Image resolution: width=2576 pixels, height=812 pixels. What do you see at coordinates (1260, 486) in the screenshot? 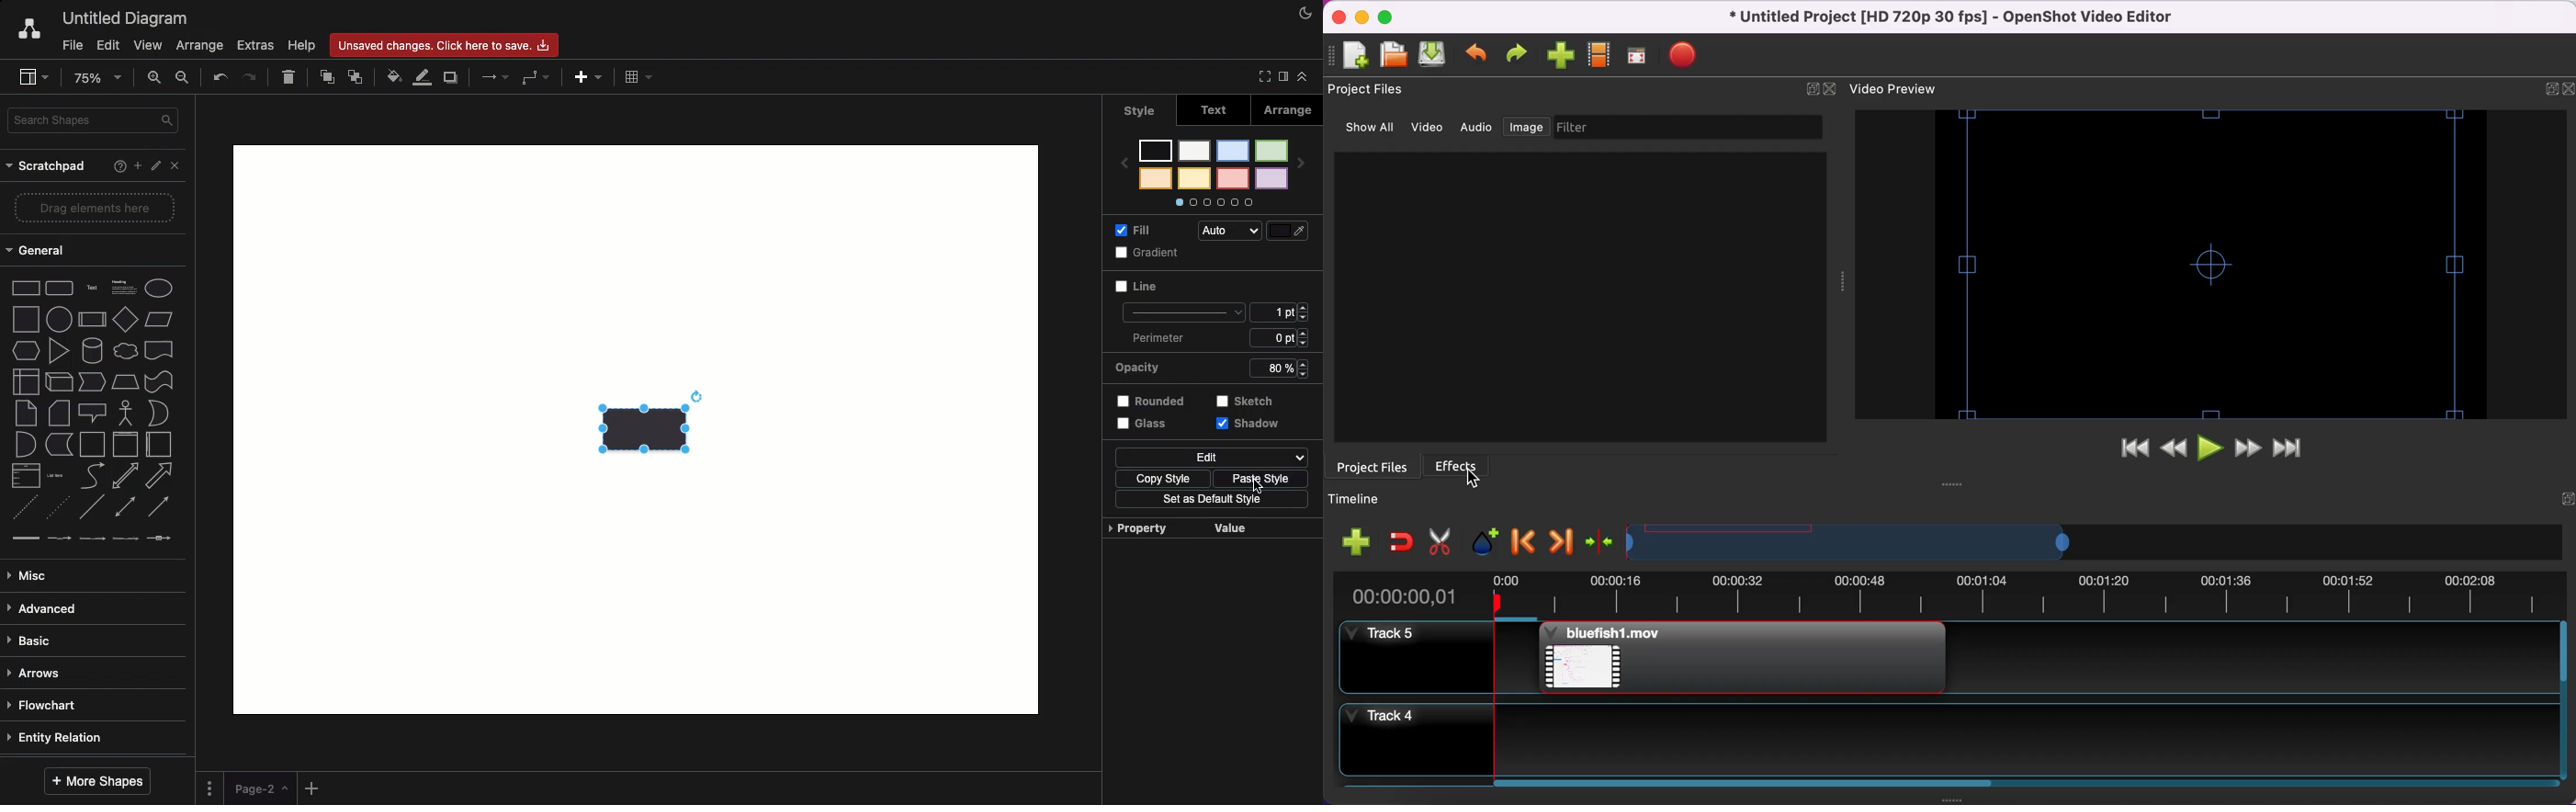
I see `Click` at bounding box center [1260, 486].